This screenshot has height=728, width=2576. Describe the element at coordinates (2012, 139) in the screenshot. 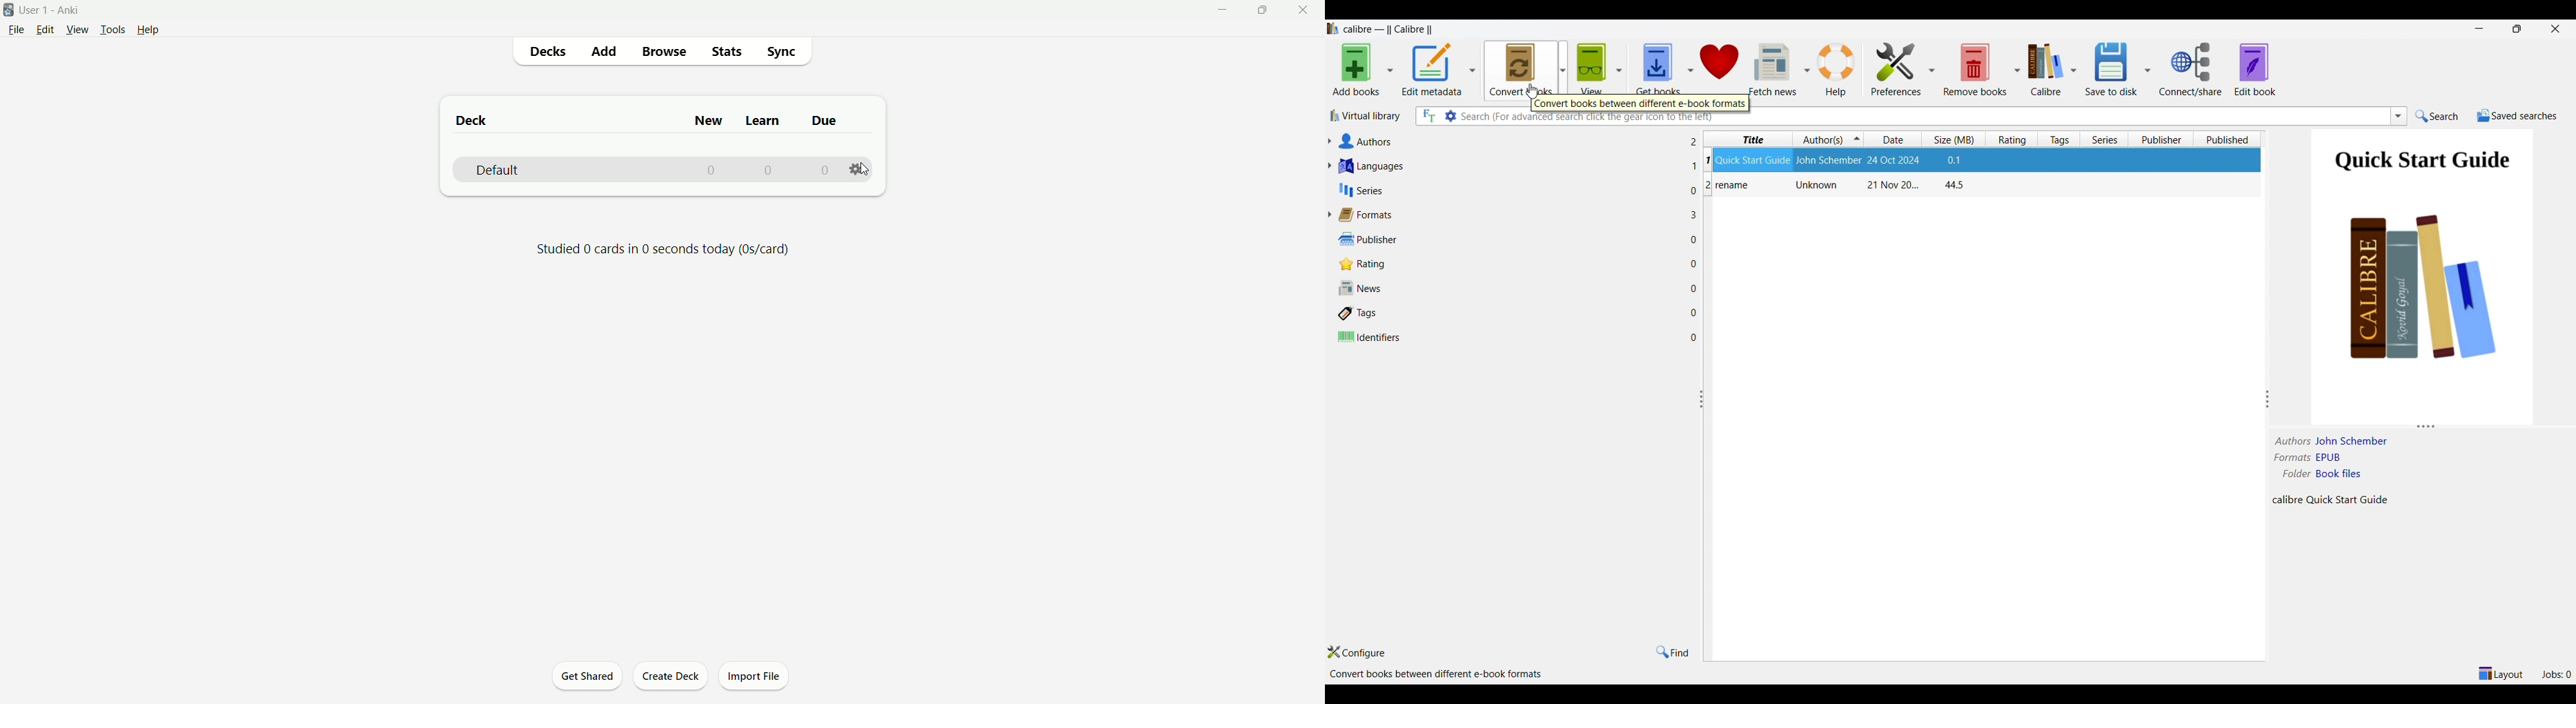

I see `Rating column` at that location.